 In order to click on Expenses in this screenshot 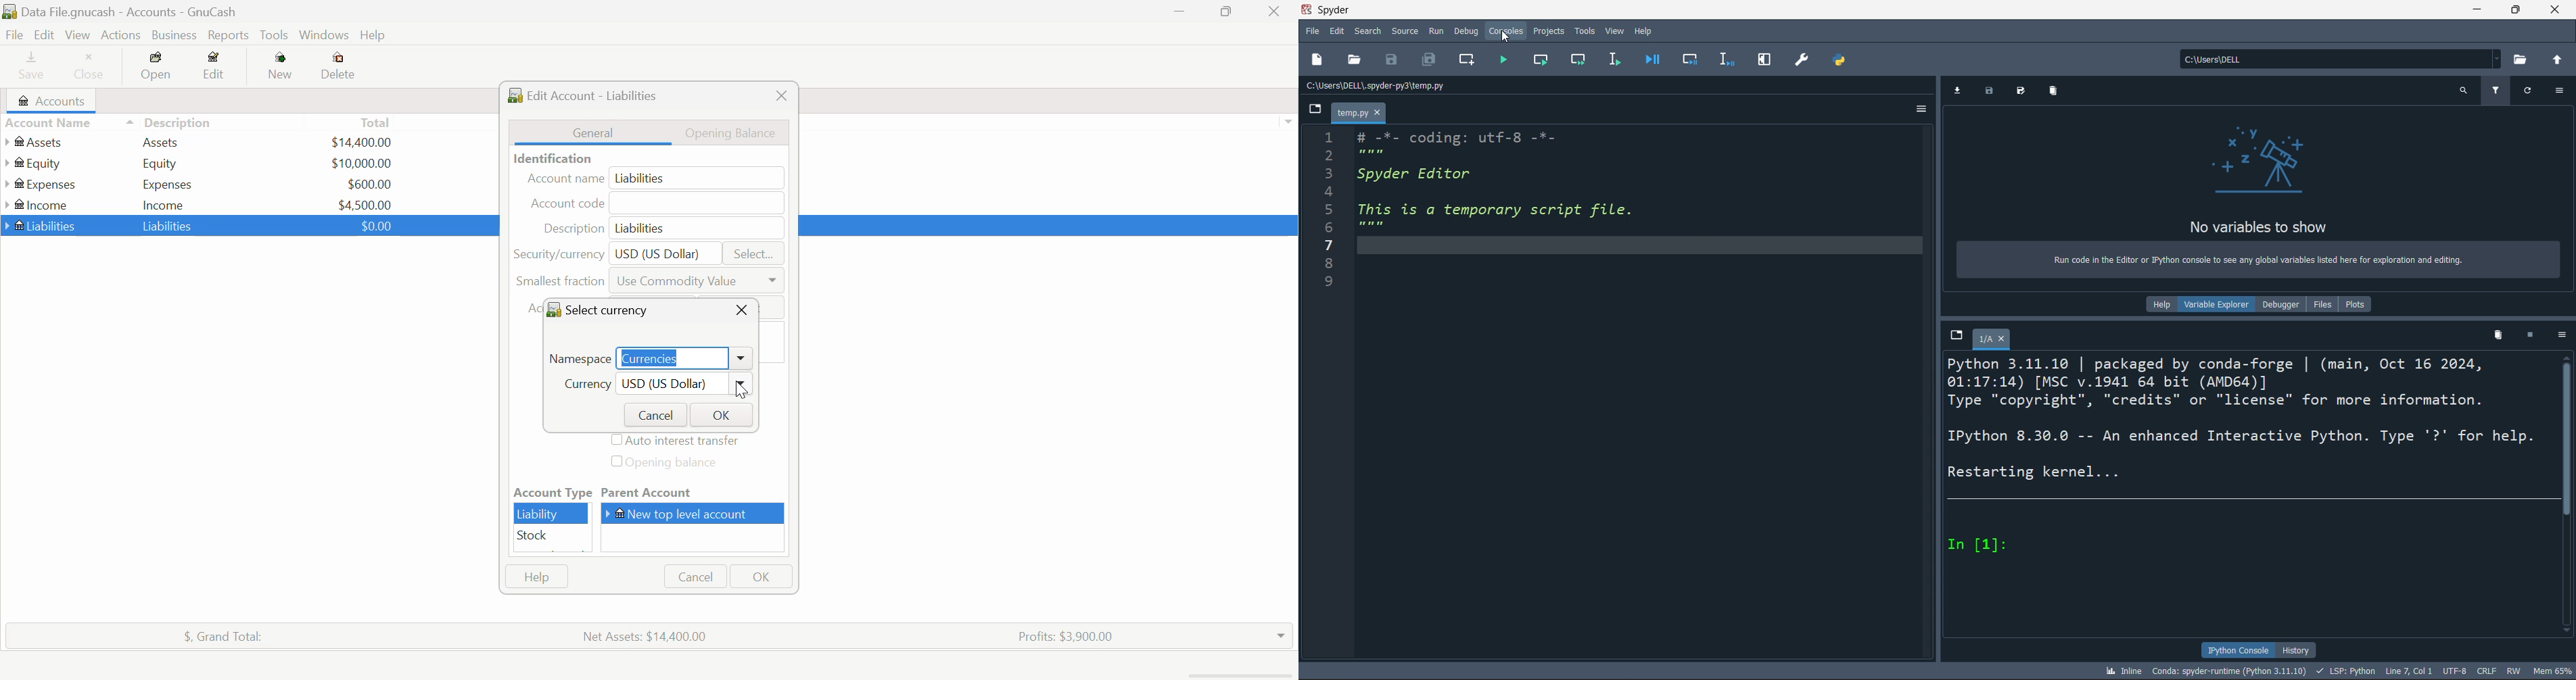, I will do `click(168, 184)`.